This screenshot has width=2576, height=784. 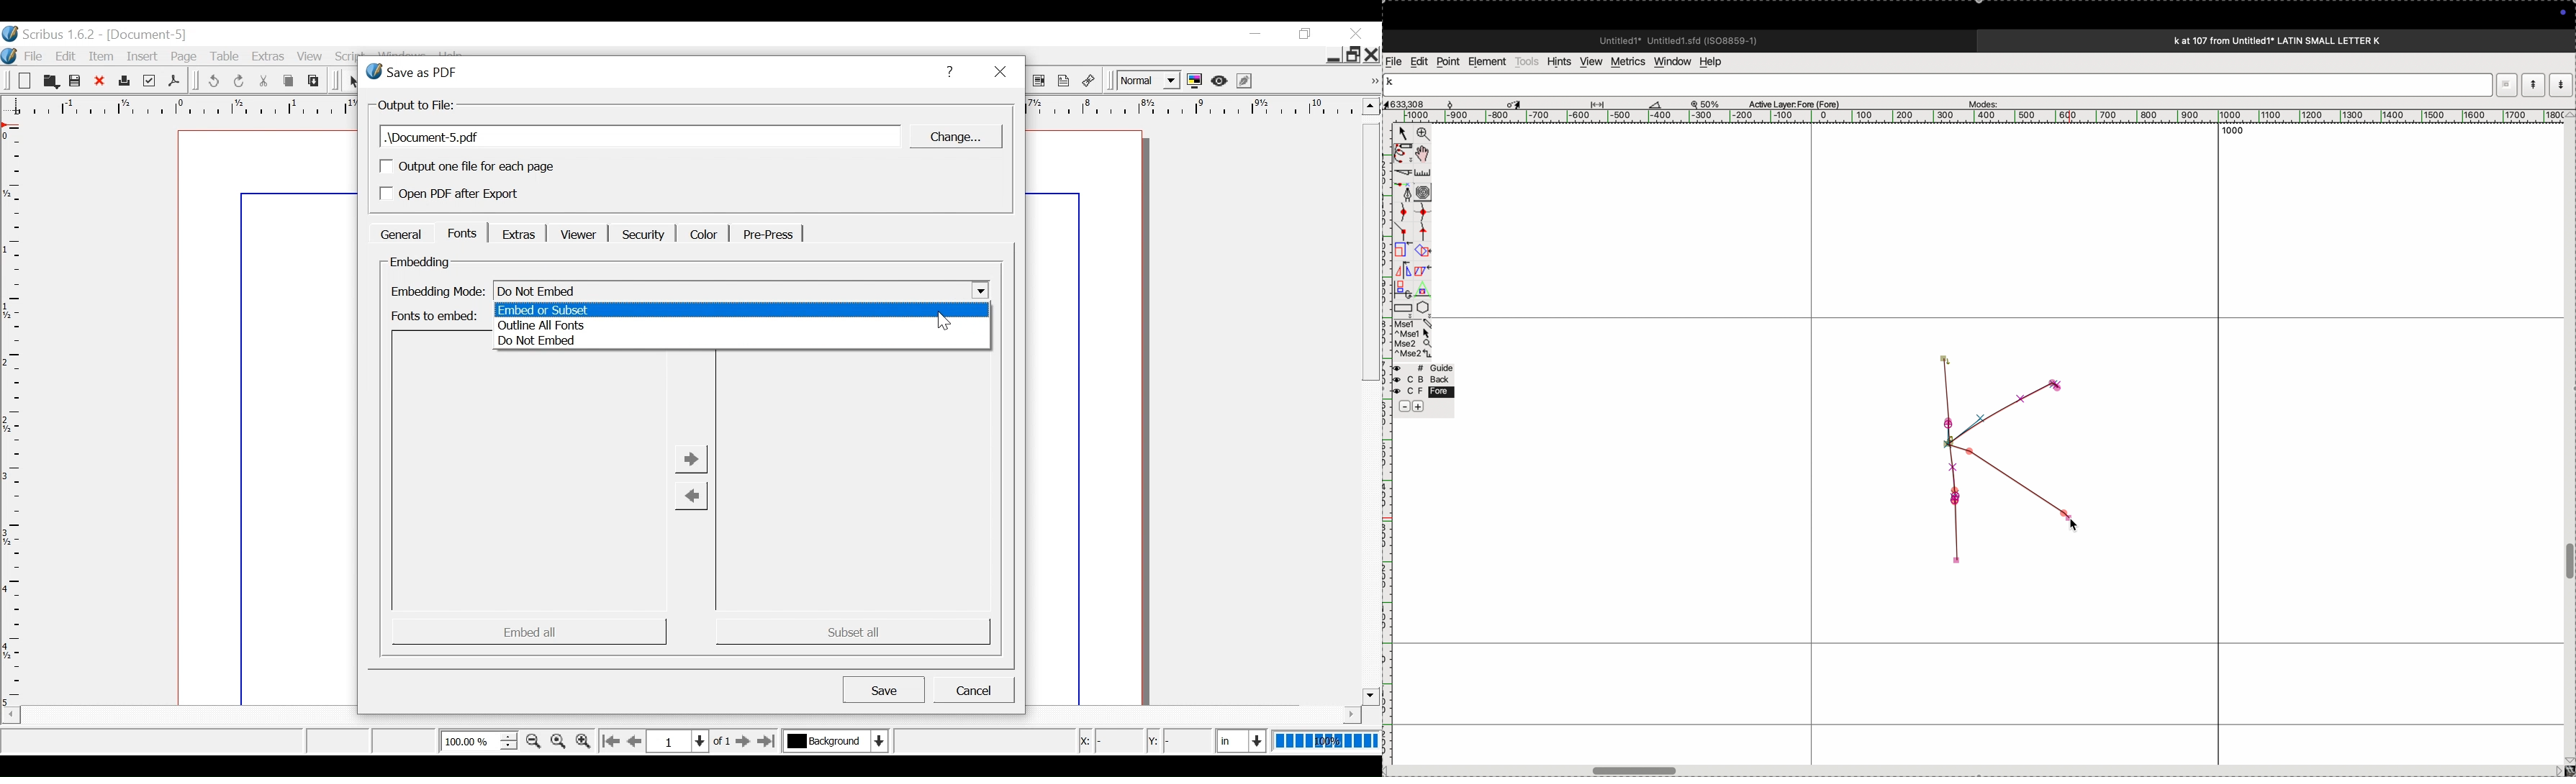 I want to click on Undo, so click(x=213, y=81).